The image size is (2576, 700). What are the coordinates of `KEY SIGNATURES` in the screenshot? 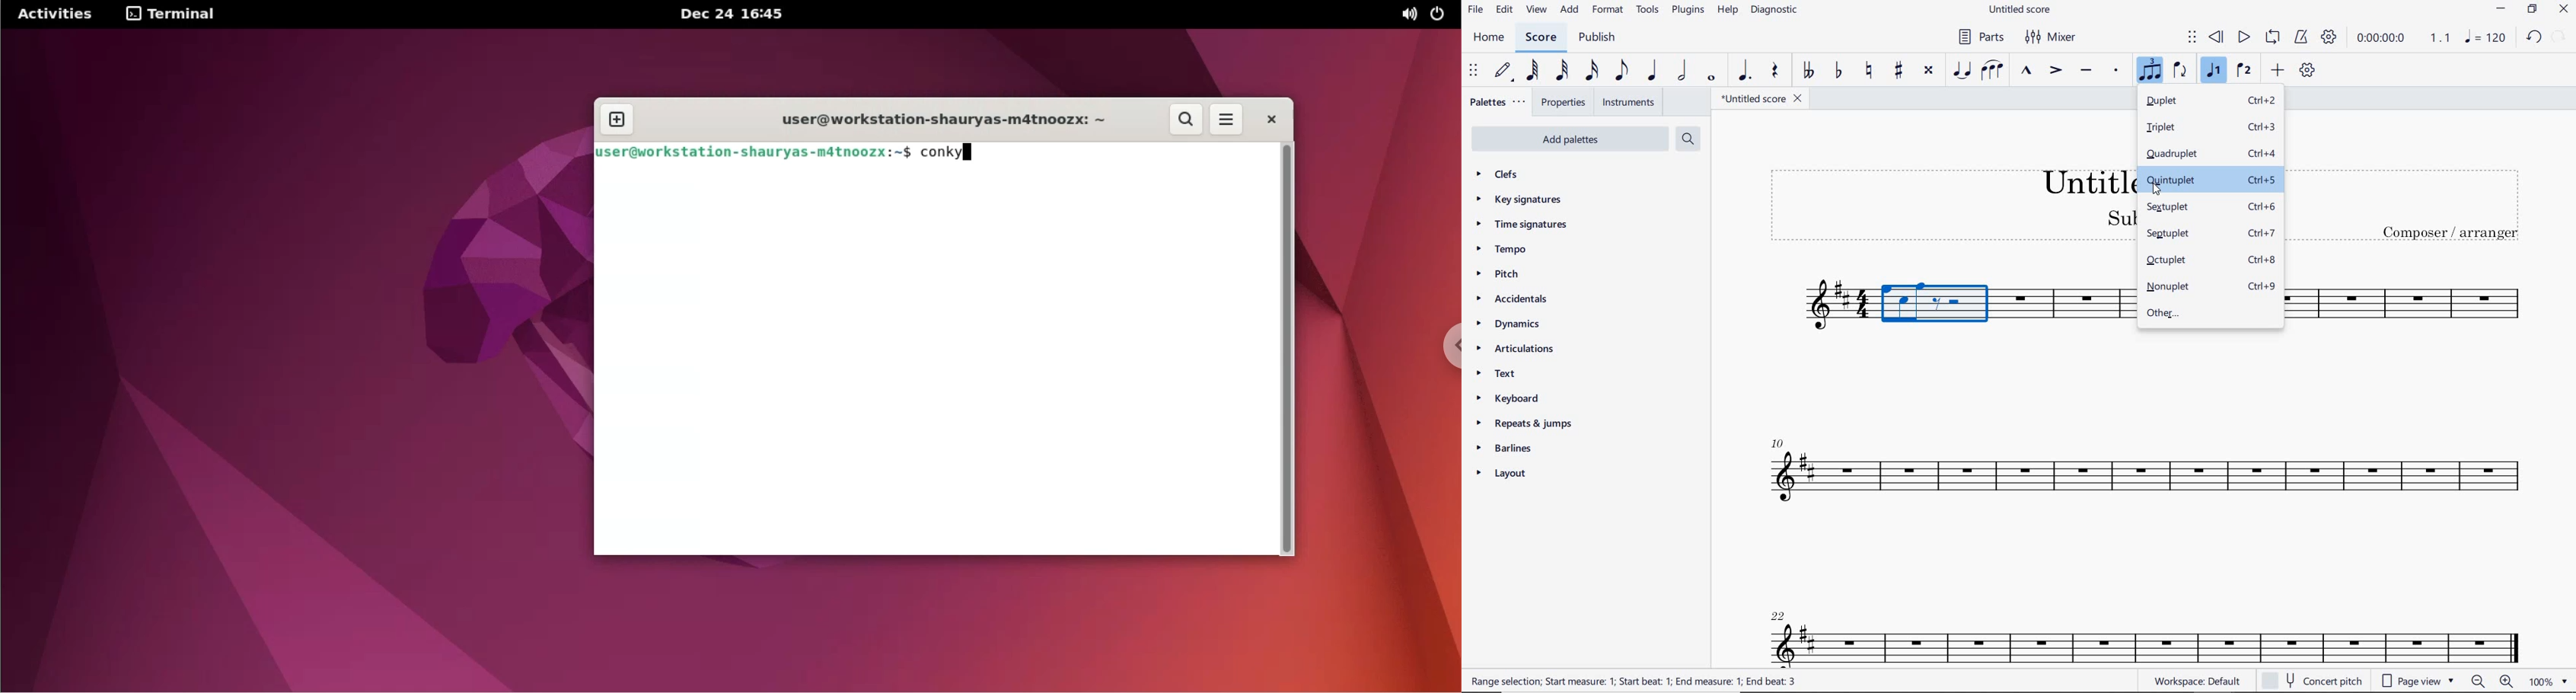 It's located at (1525, 200).